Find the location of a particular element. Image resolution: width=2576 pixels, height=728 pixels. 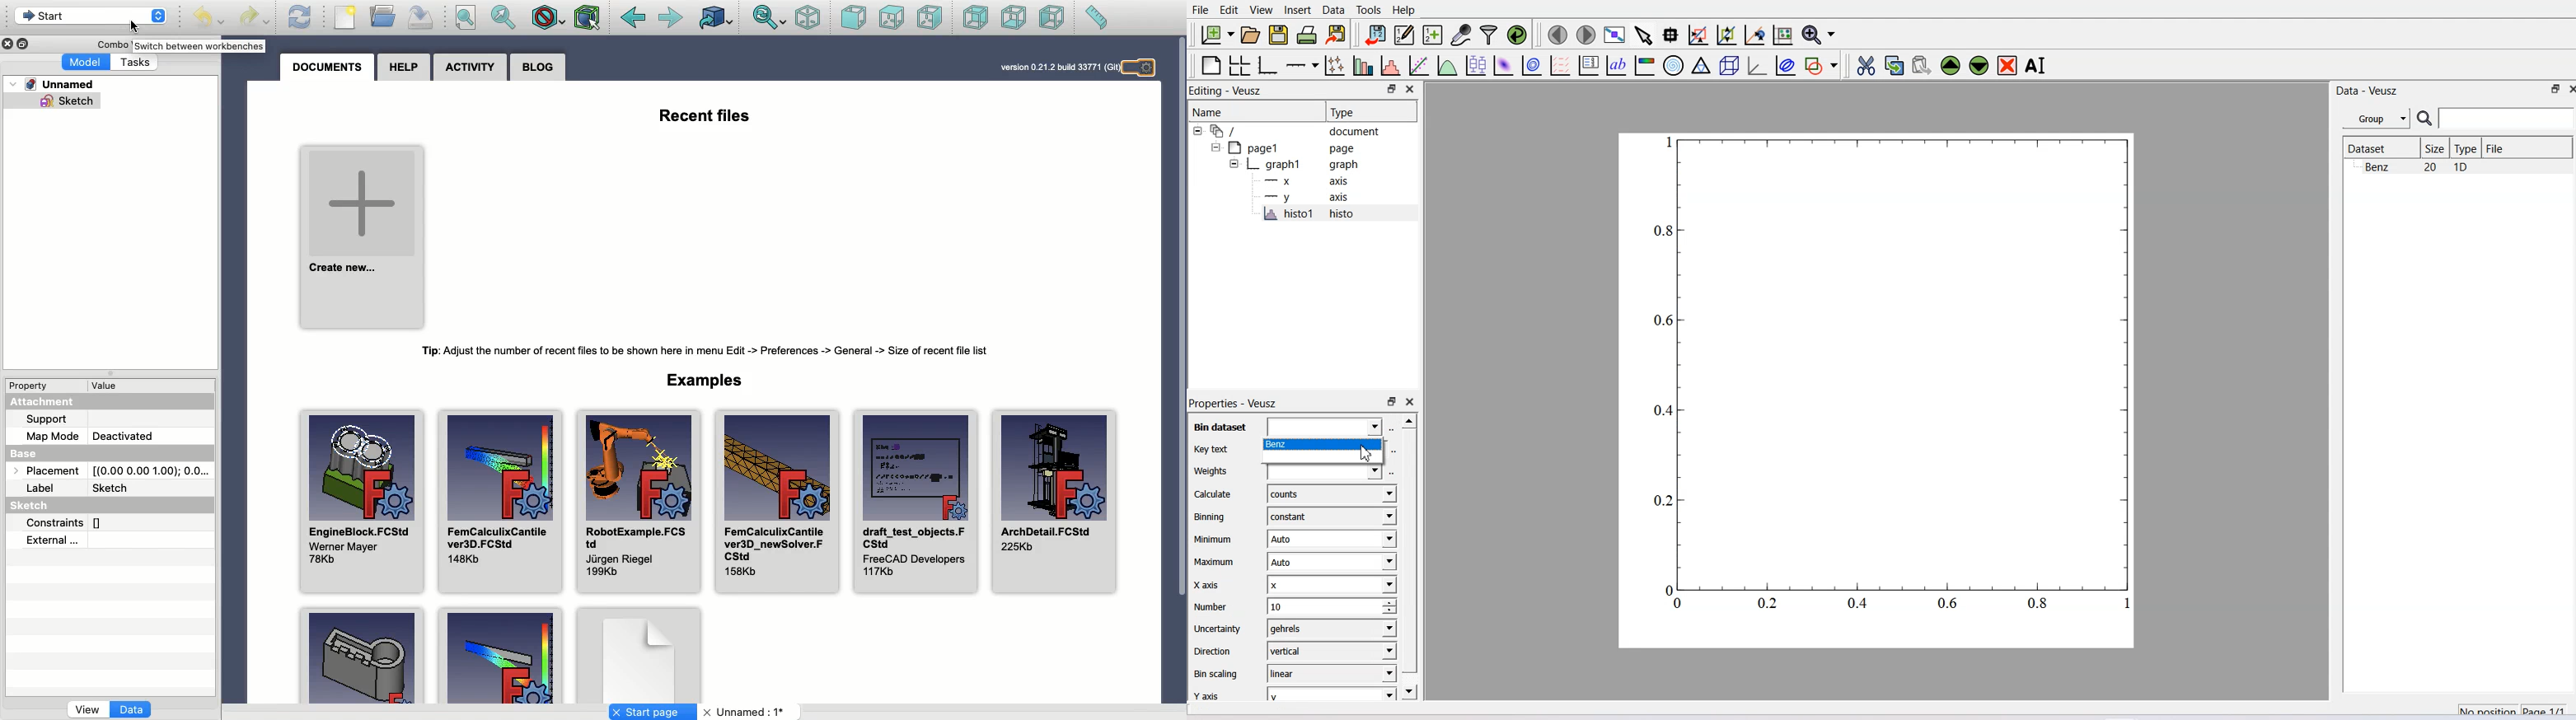

Plot Covariance ellipses is located at coordinates (1787, 65).